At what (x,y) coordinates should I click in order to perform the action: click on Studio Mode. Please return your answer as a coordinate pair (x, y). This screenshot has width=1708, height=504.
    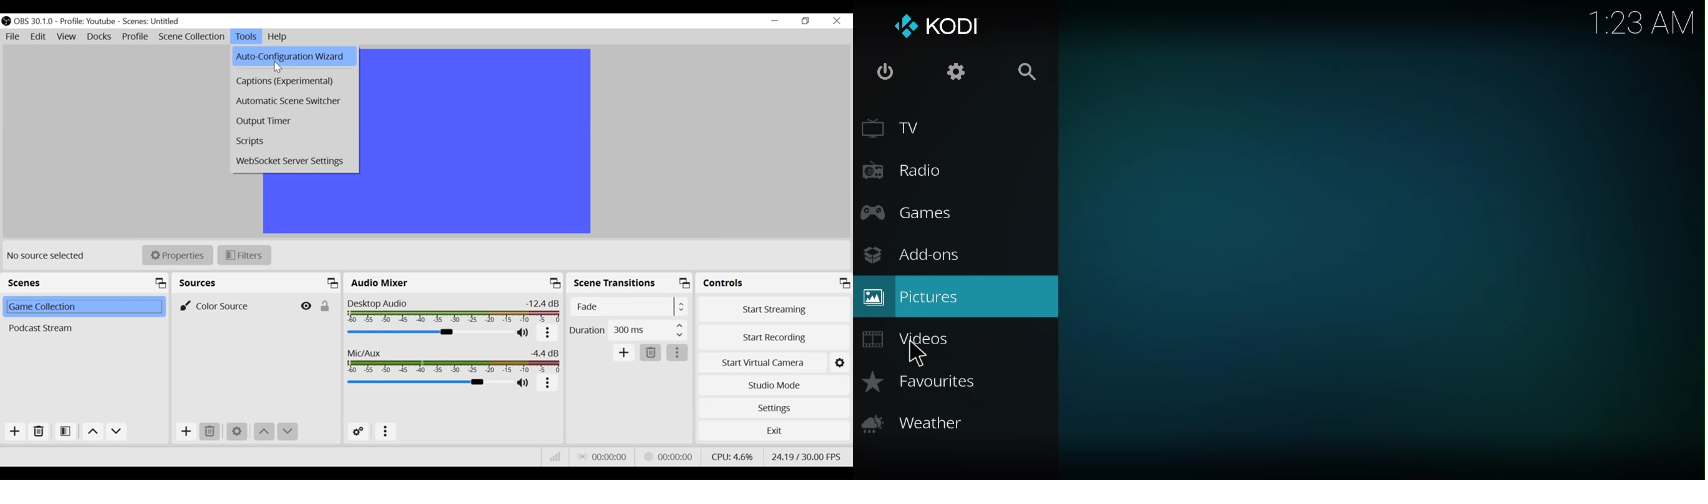
    Looking at the image, I should click on (773, 387).